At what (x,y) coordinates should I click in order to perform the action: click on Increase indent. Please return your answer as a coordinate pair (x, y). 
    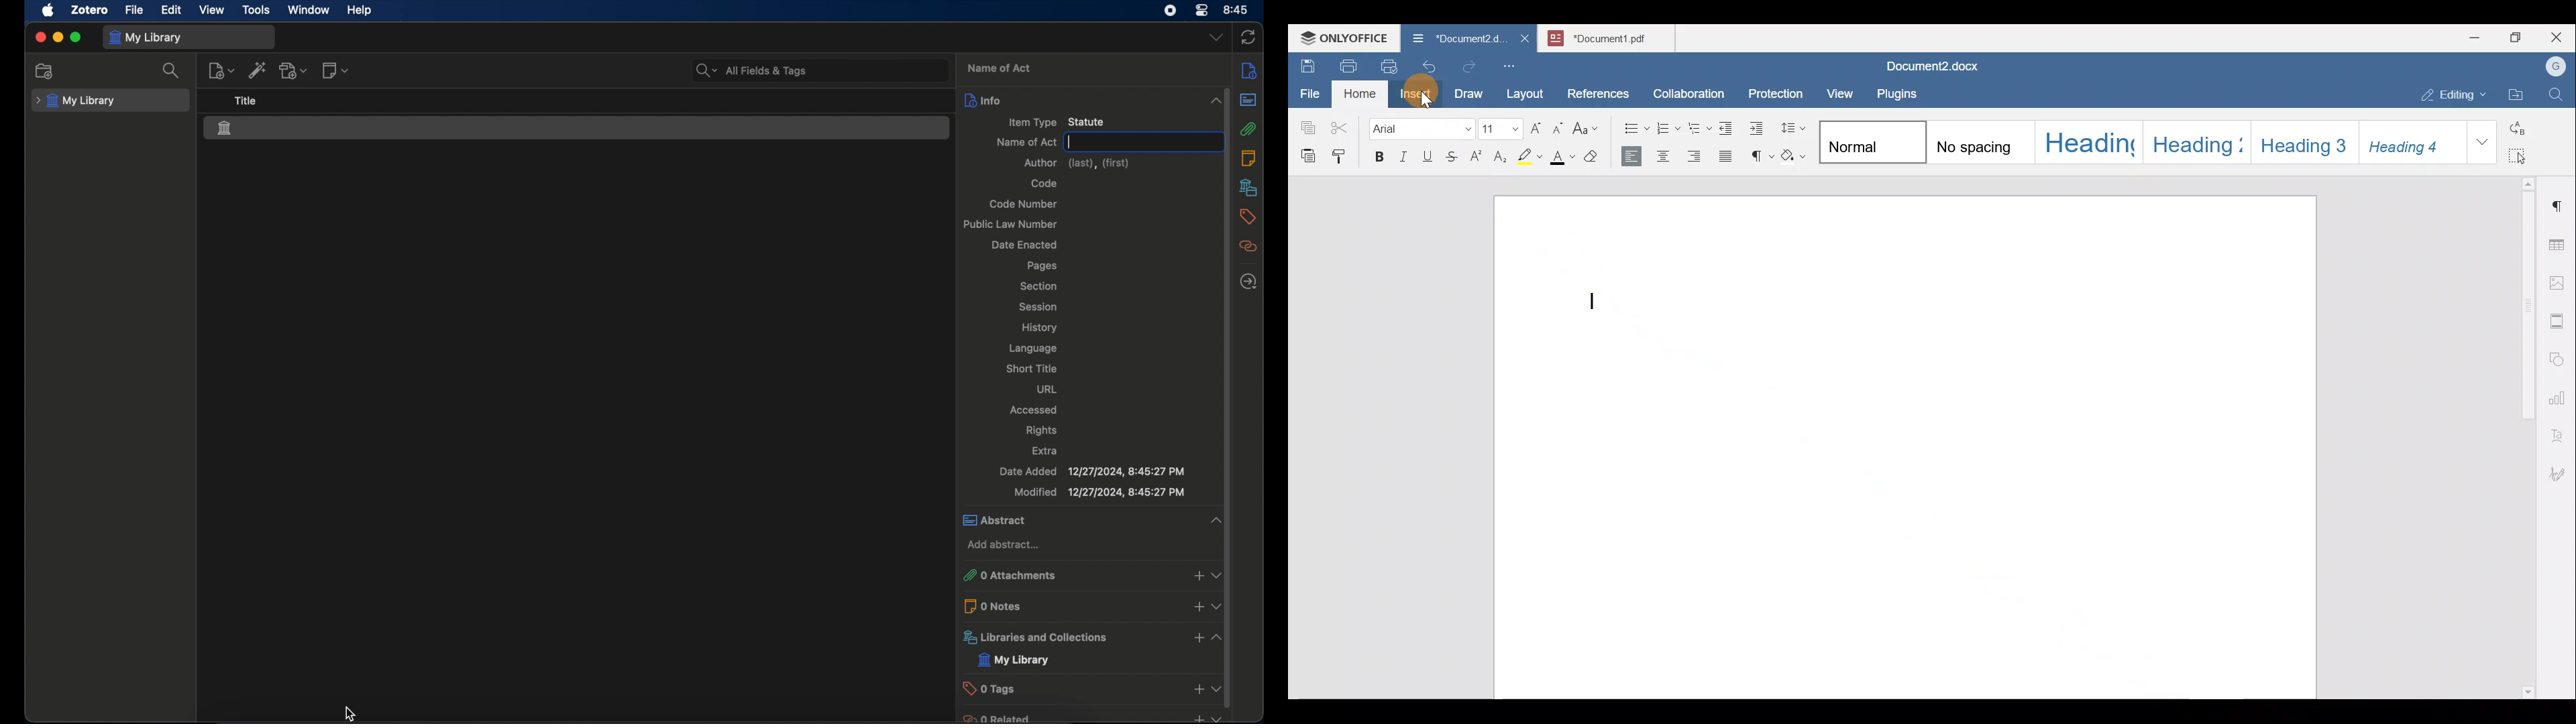
    Looking at the image, I should click on (1758, 128).